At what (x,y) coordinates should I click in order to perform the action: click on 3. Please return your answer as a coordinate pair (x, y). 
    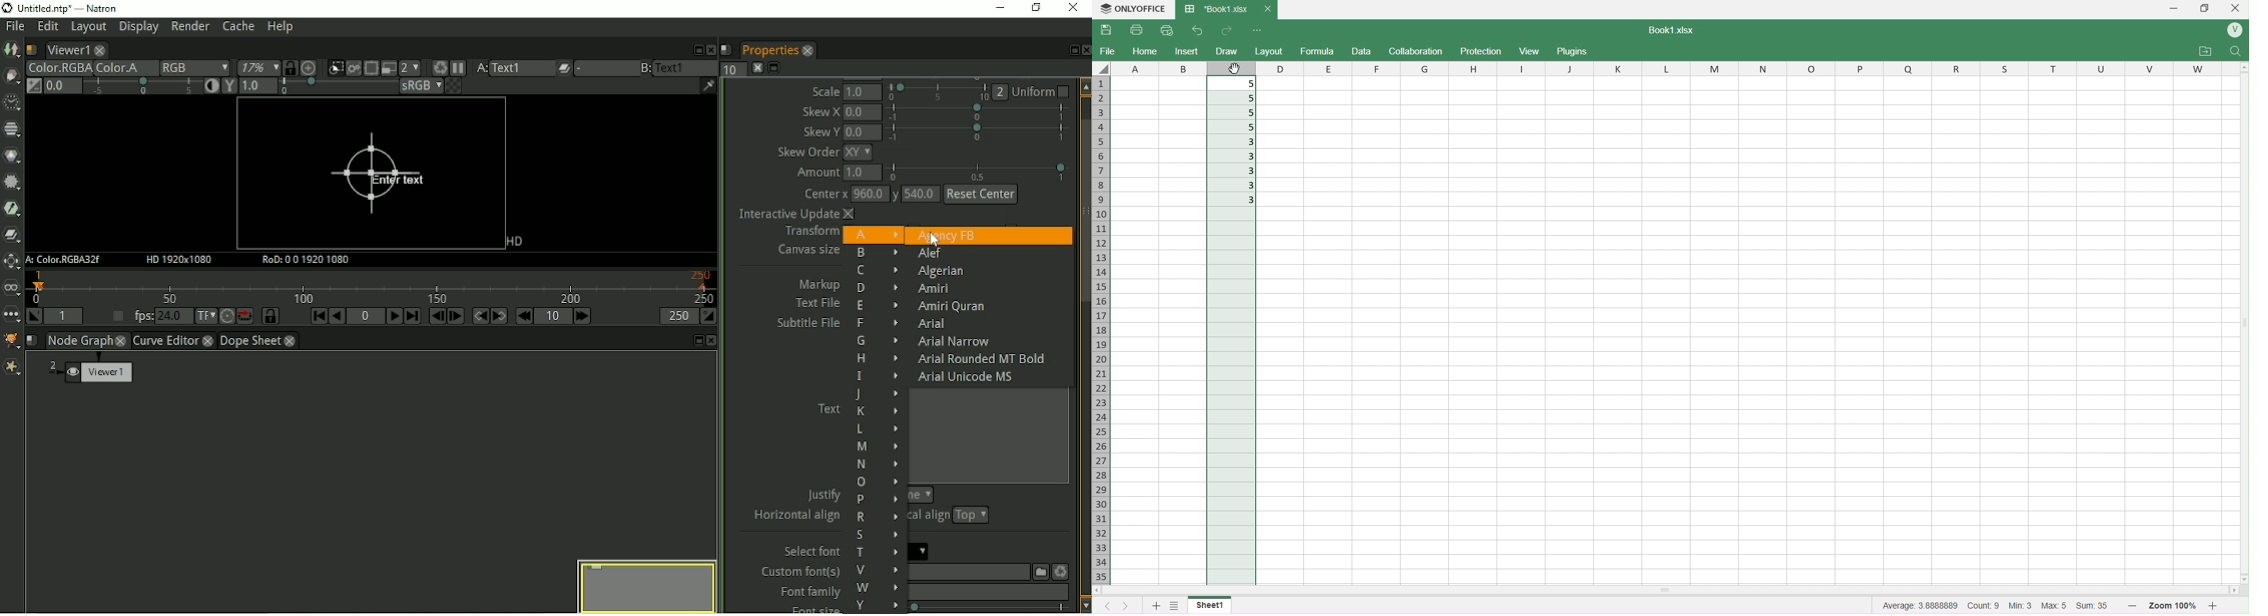
    Looking at the image, I should click on (1232, 155).